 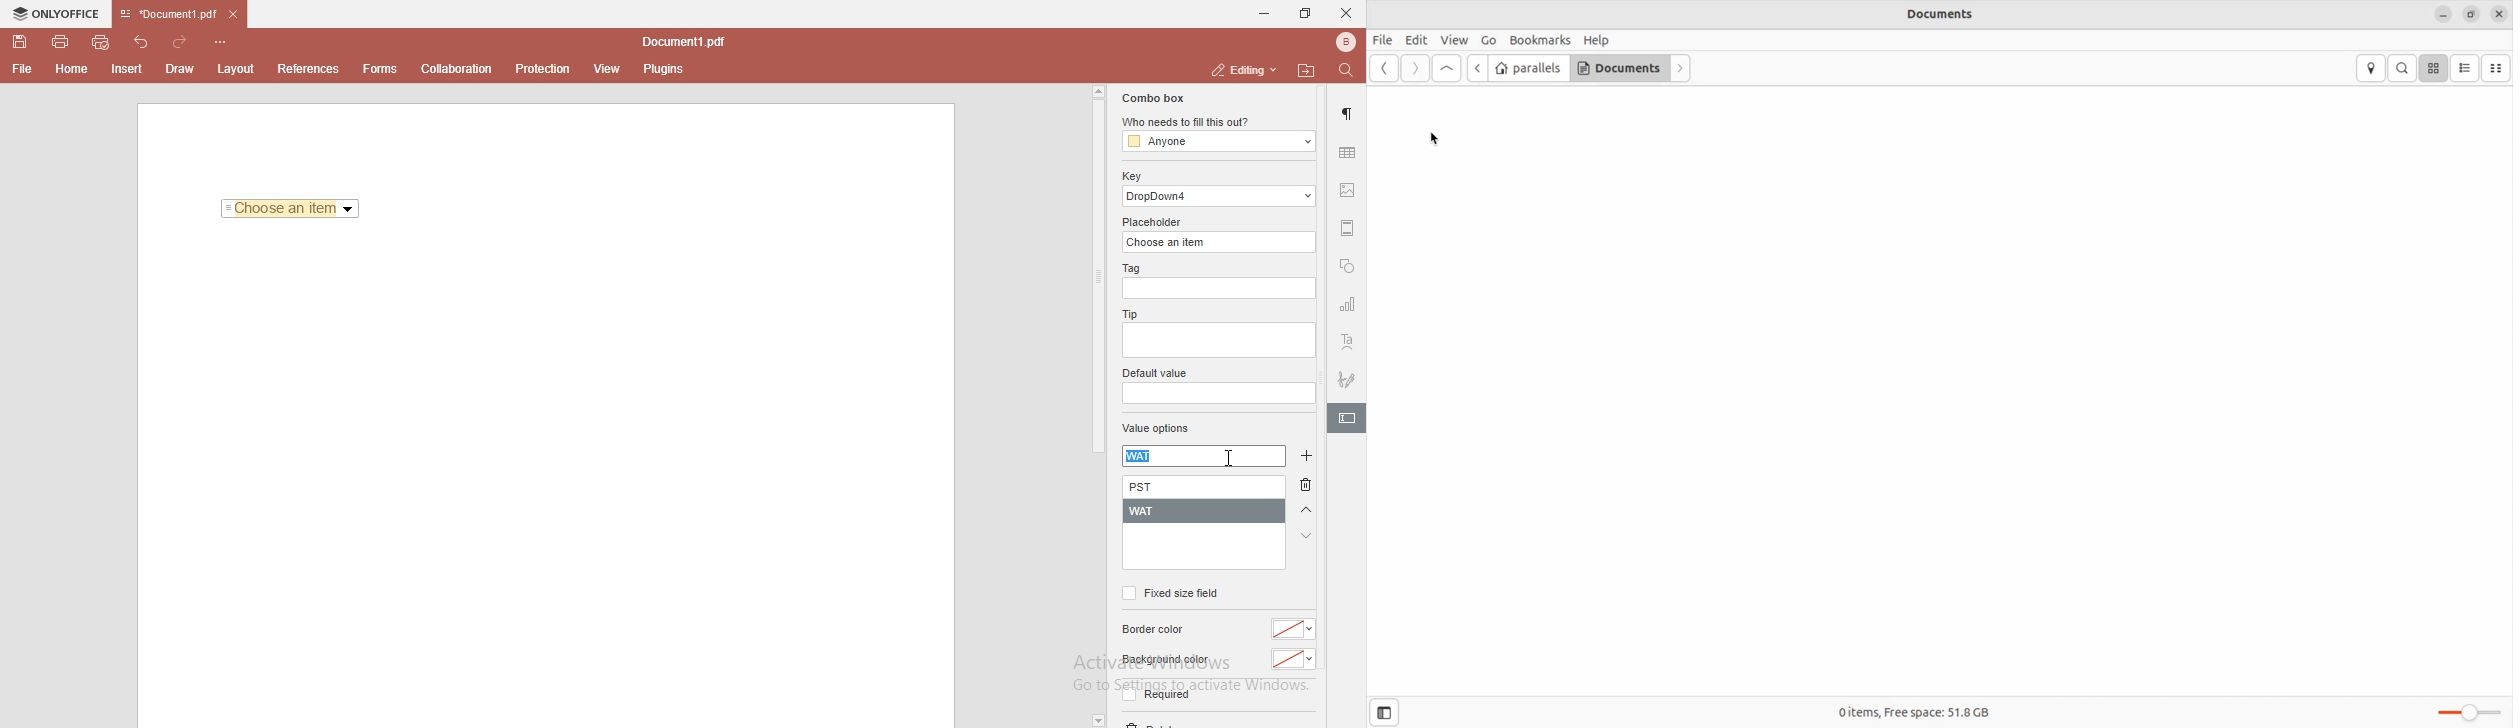 I want to click on WAT added, so click(x=1205, y=511).